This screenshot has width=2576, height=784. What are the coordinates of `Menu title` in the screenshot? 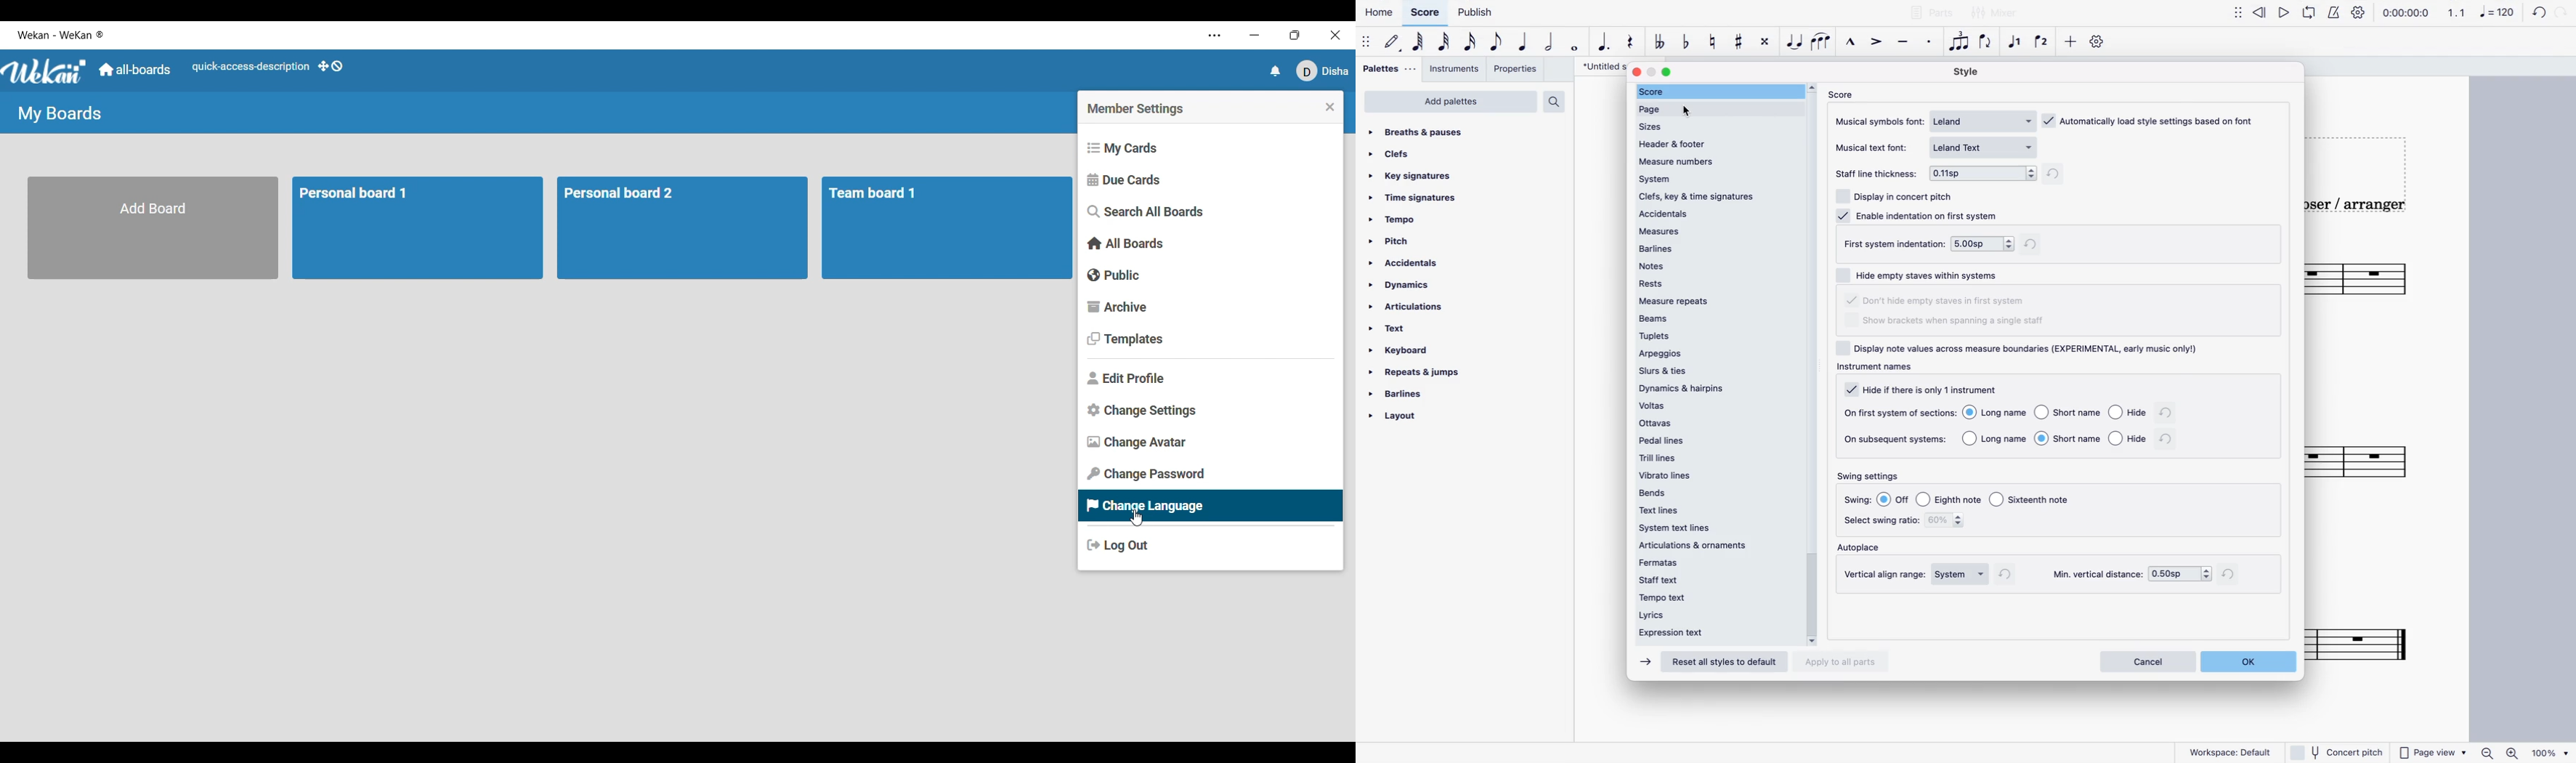 It's located at (1137, 110).